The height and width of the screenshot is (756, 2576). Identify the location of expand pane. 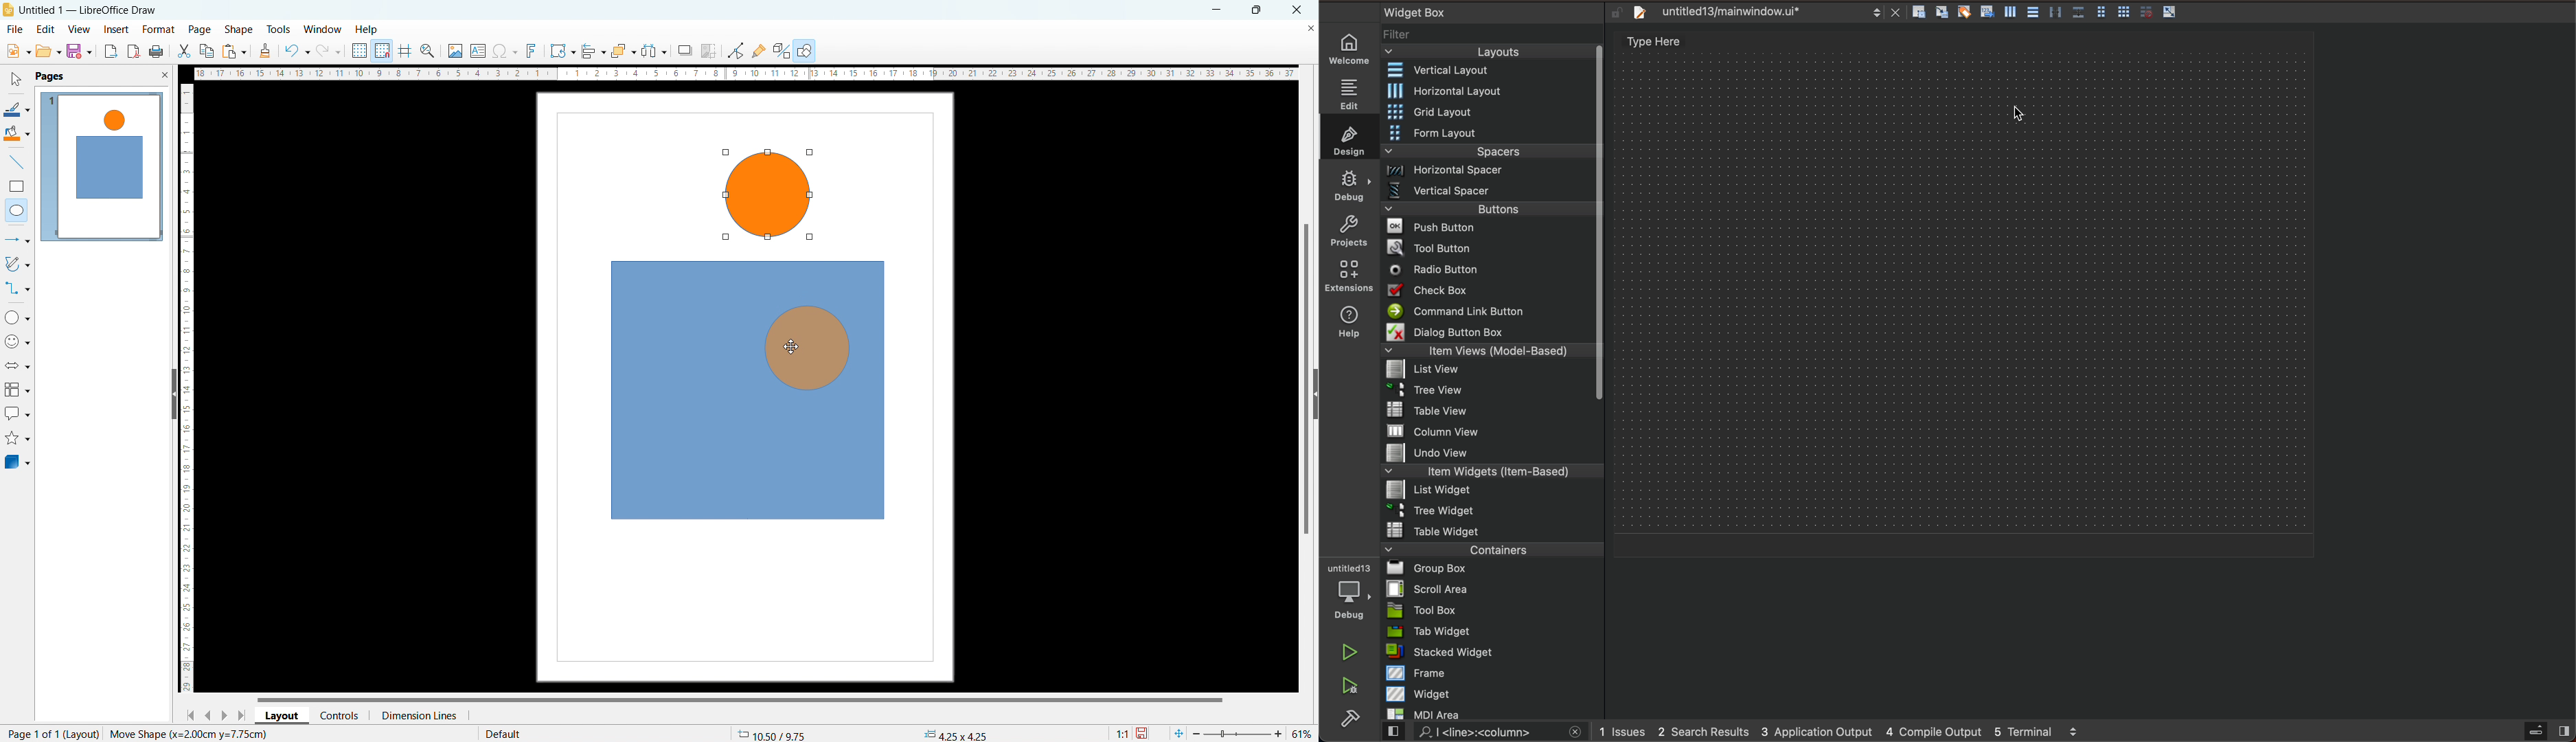
(1314, 394).